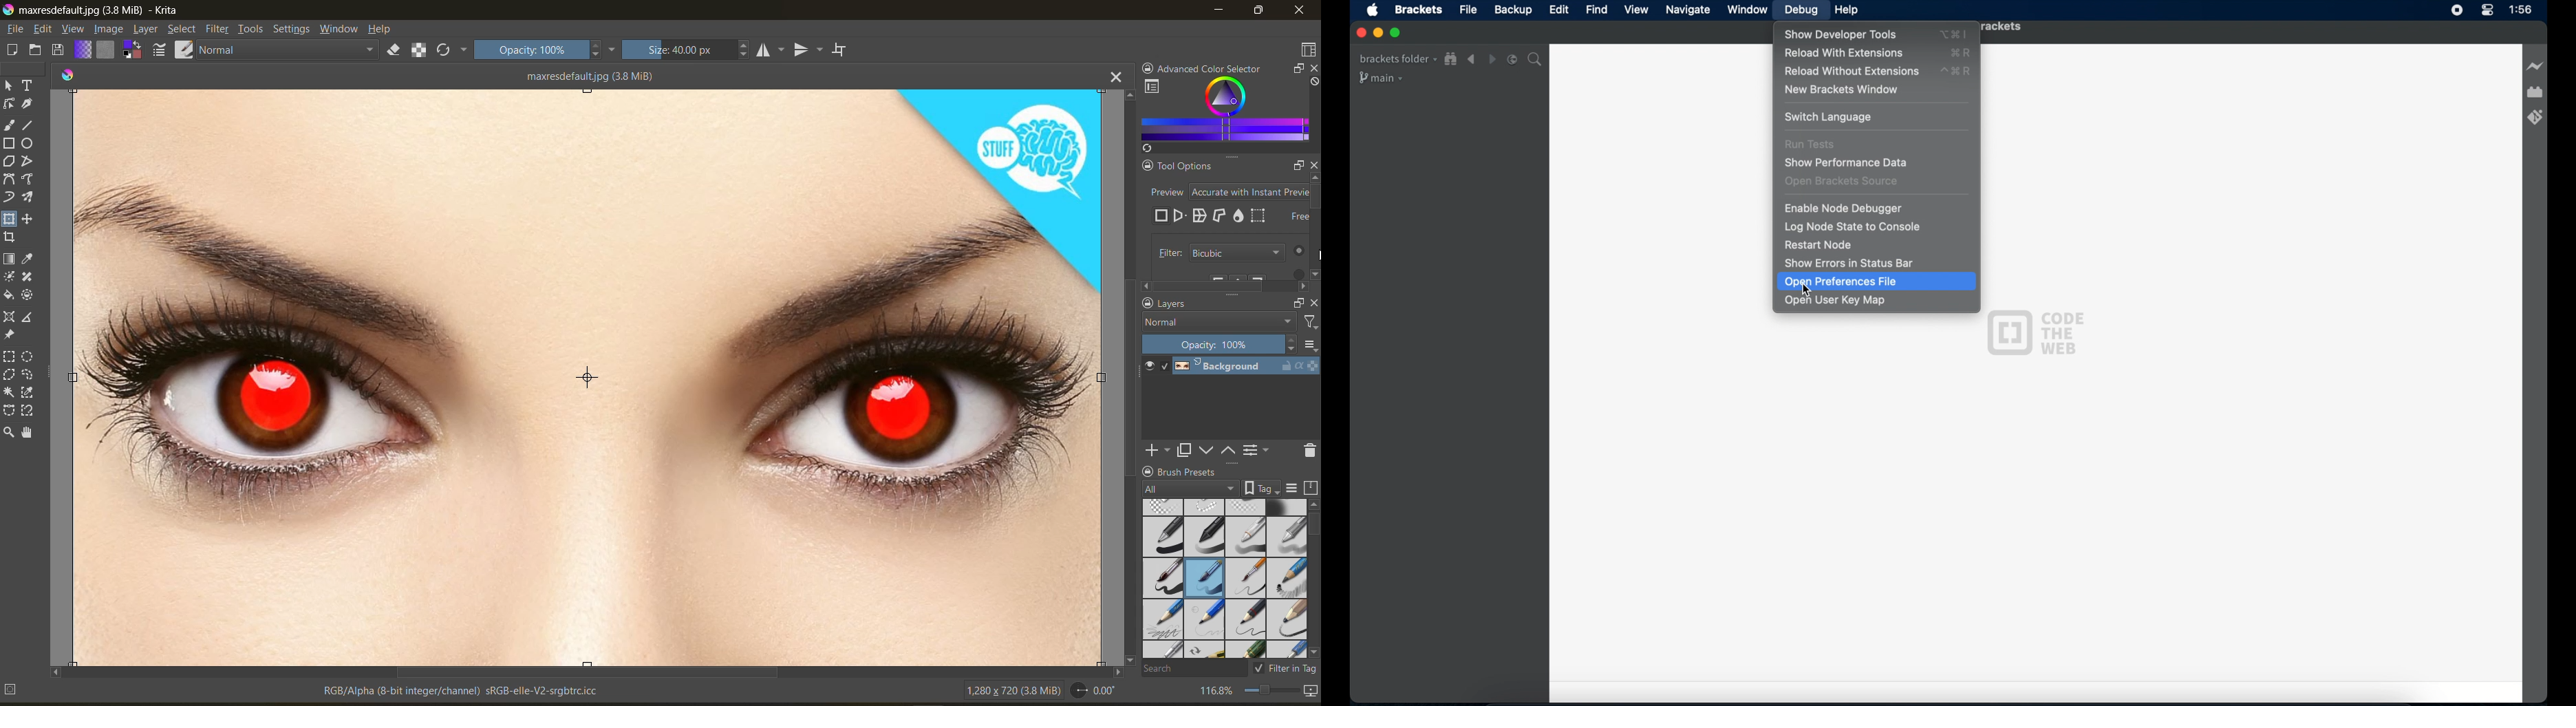  Describe the element at coordinates (2005, 26) in the screenshot. I see `brackets` at that location.